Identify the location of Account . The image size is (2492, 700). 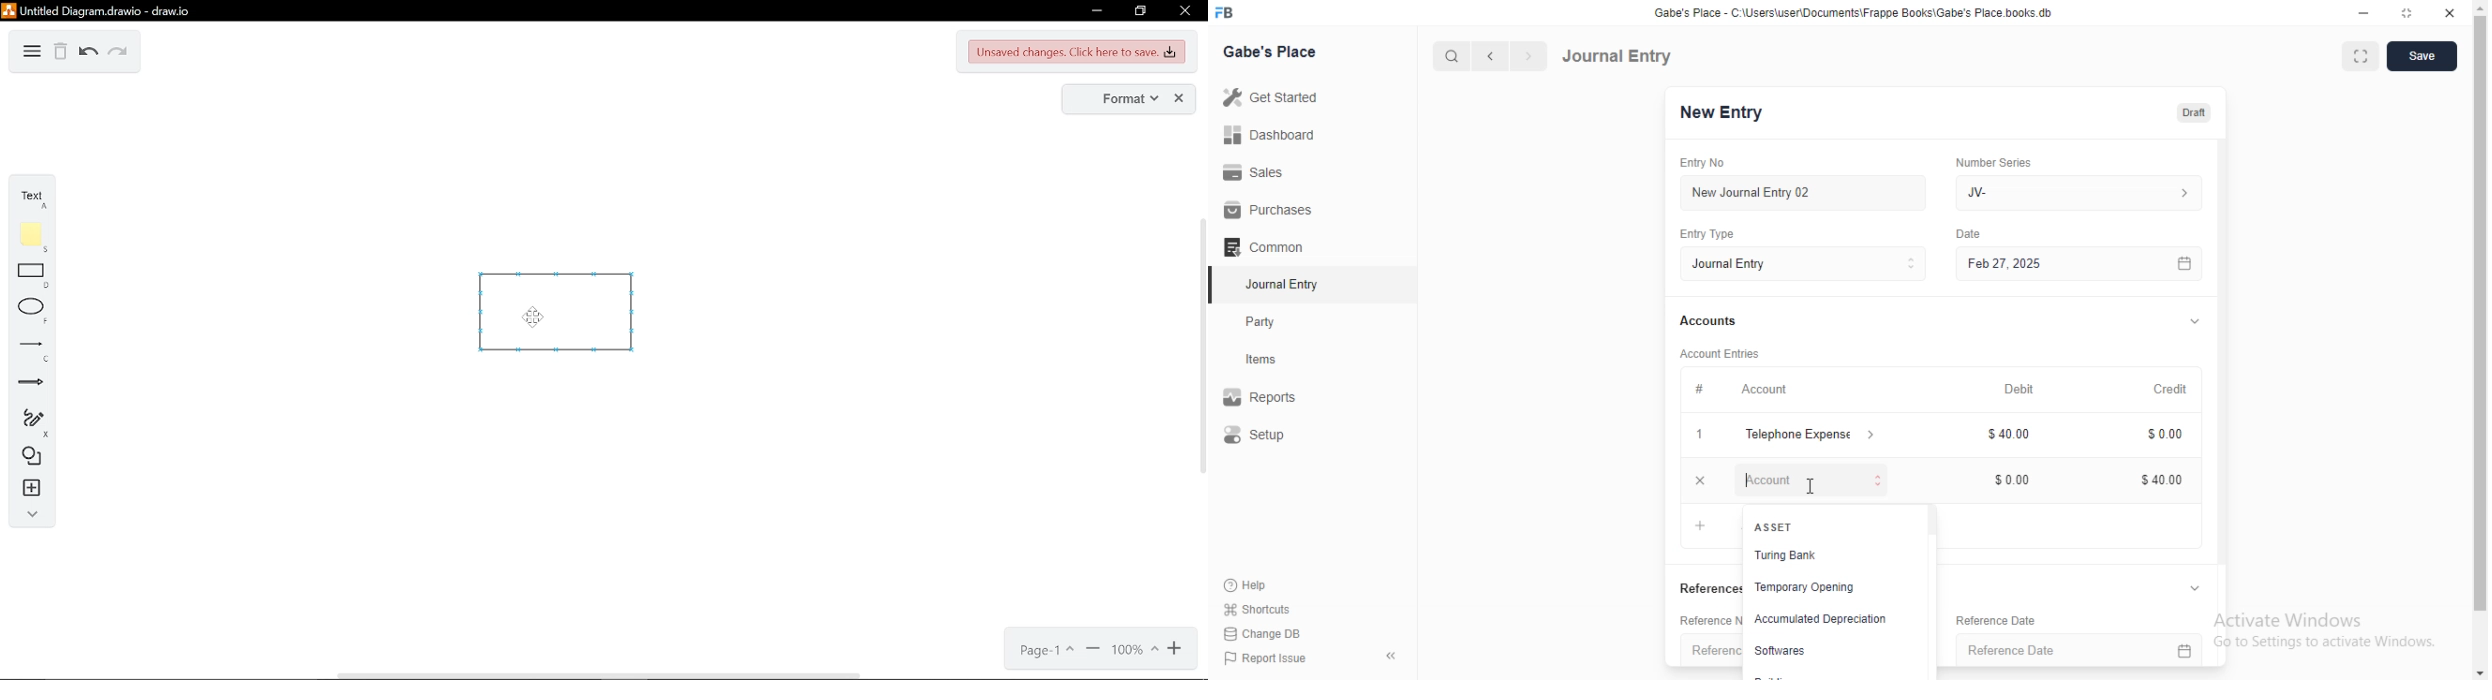
(1817, 479).